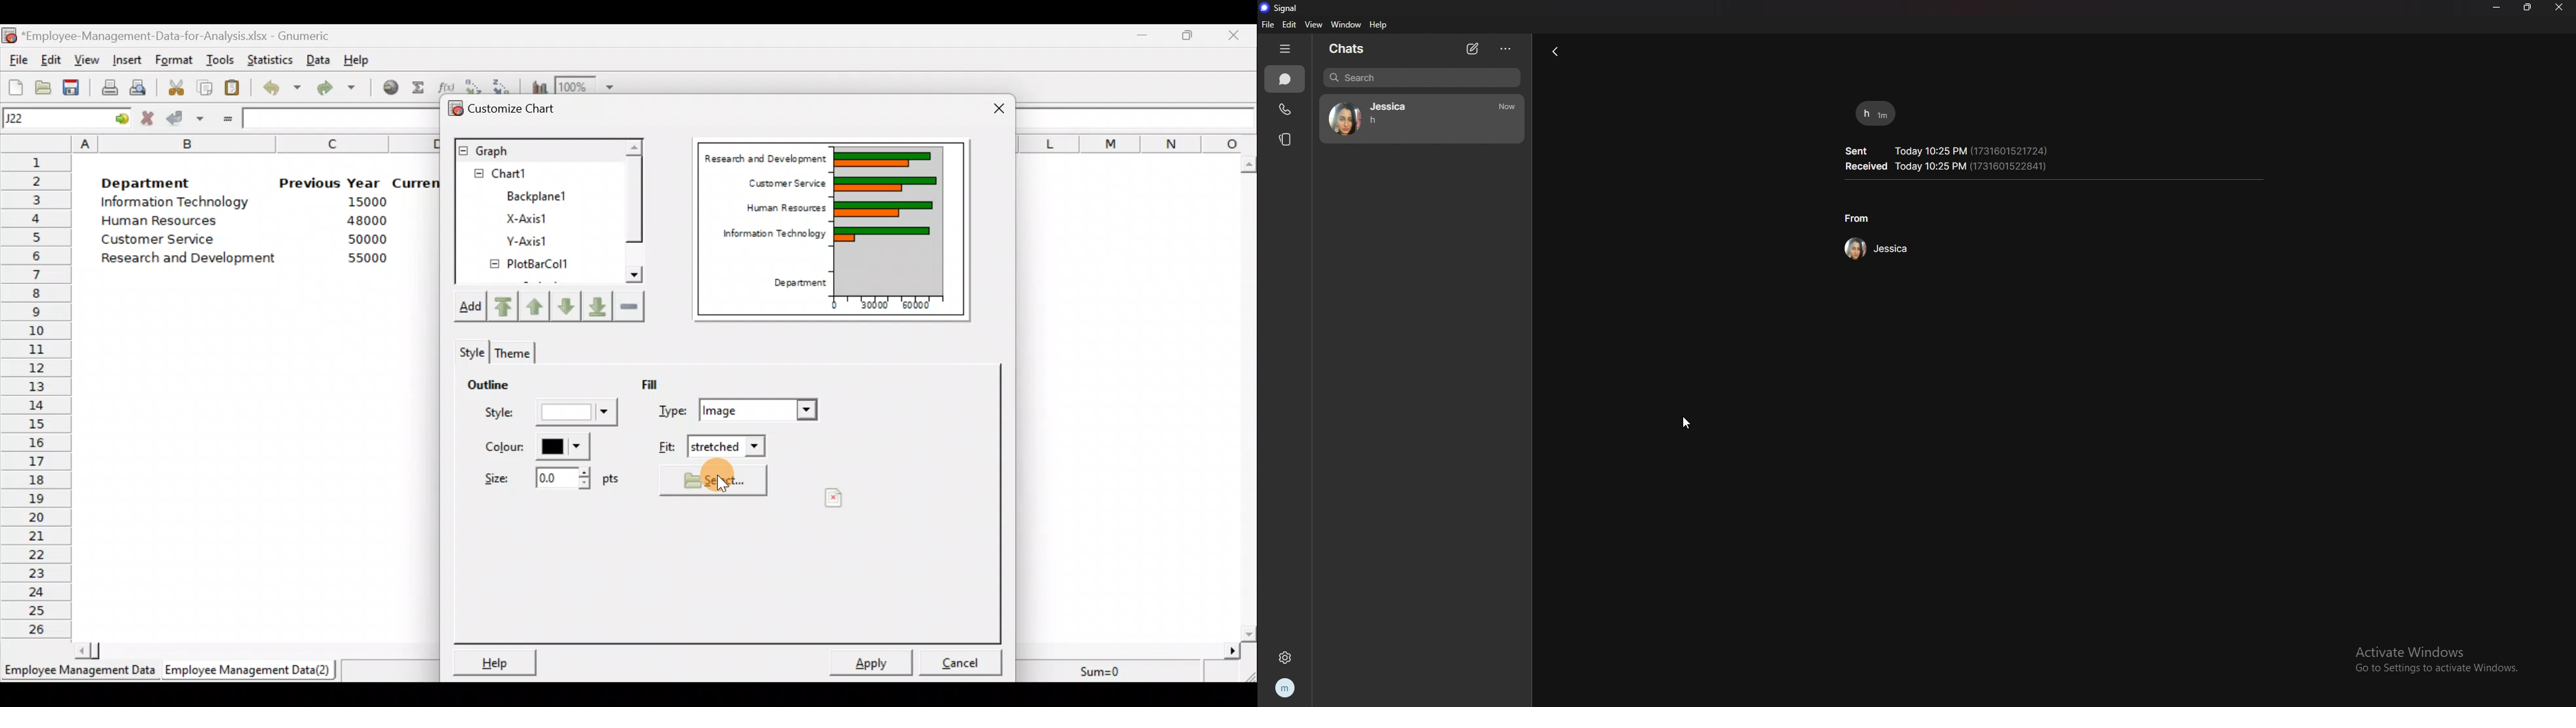 The height and width of the screenshot is (728, 2576). I want to click on Customize chart, so click(511, 108).